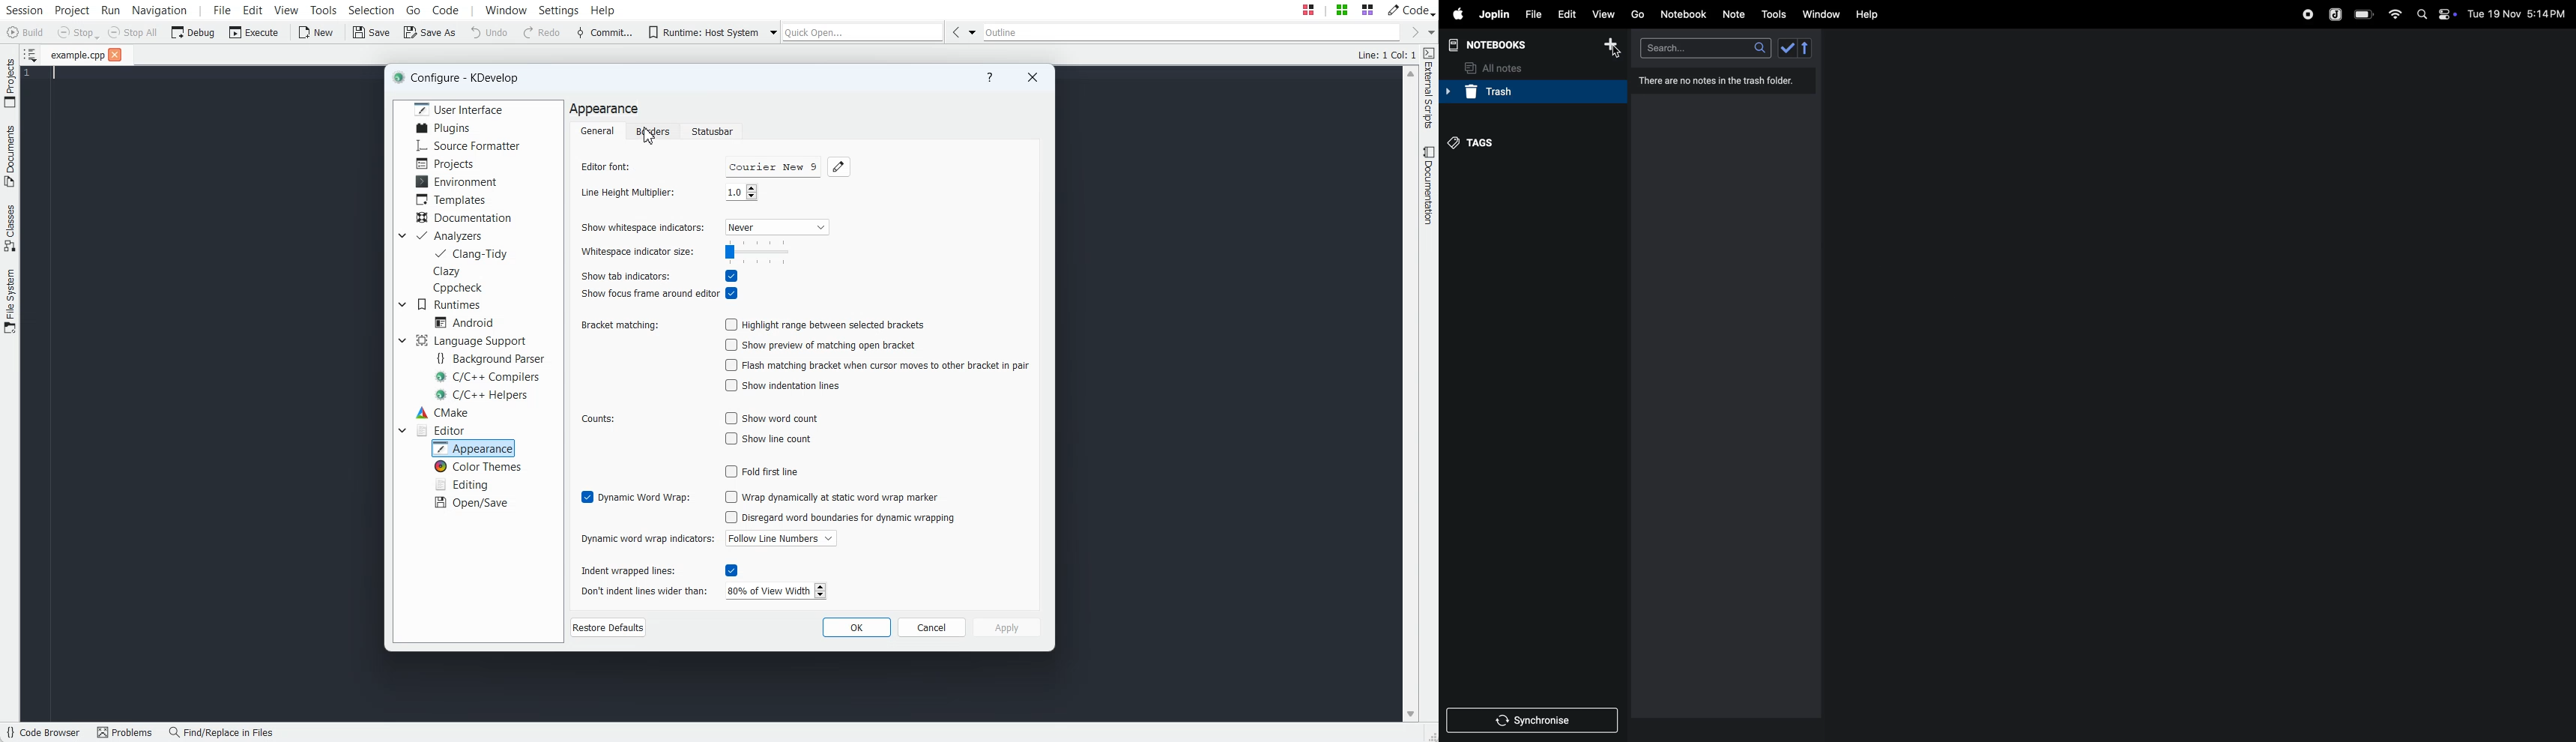 This screenshot has height=756, width=2576. What do you see at coordinates (1533, 719) in the screenshot?
I see `synchronize` at bounding box center [1533, 719].